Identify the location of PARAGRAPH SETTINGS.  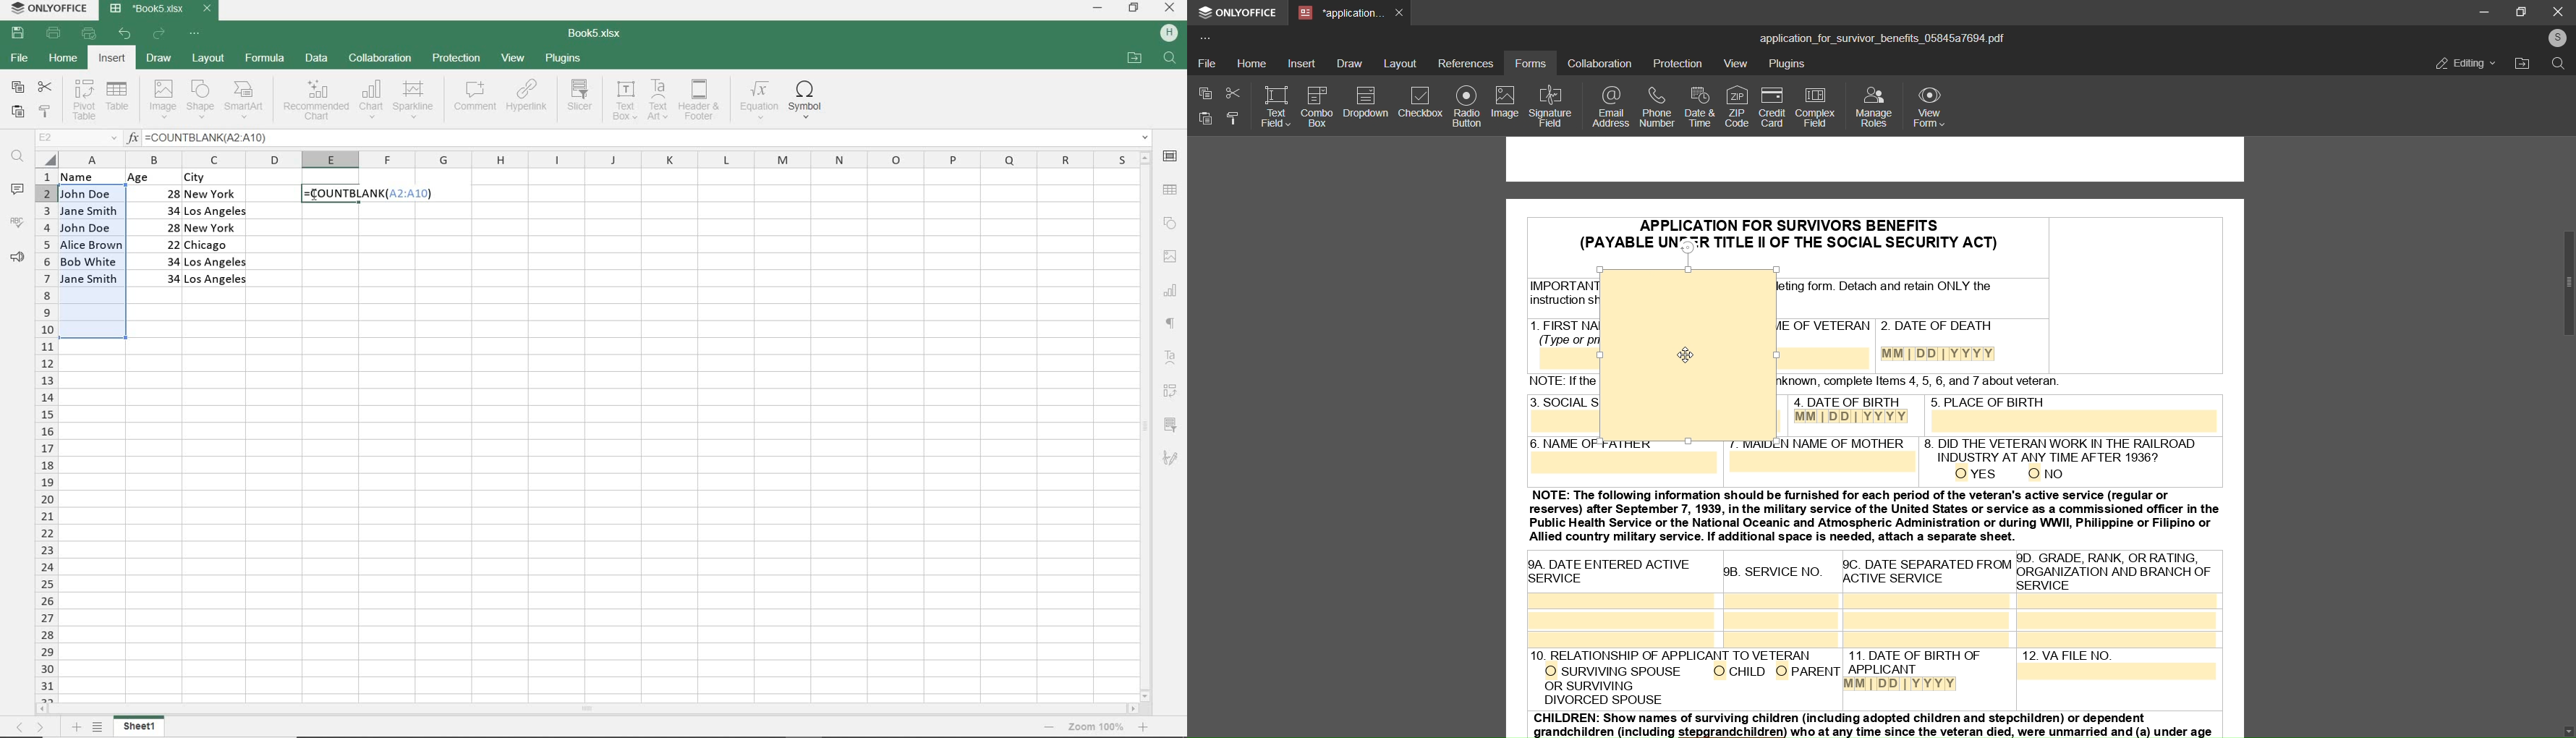
(1170, 320).